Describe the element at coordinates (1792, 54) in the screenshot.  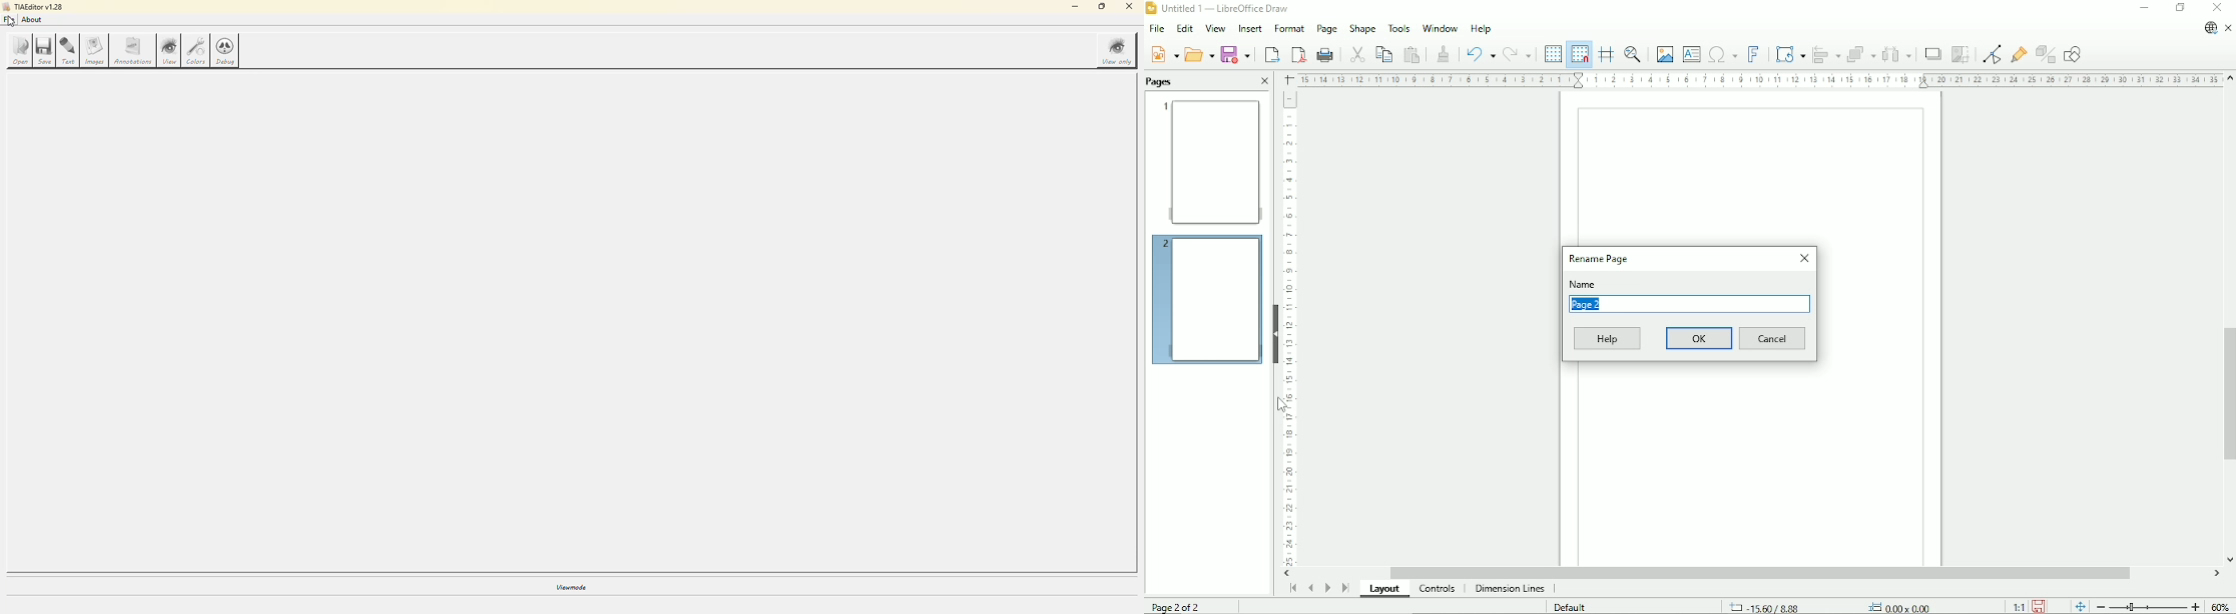
I see `Transformation` at that location.